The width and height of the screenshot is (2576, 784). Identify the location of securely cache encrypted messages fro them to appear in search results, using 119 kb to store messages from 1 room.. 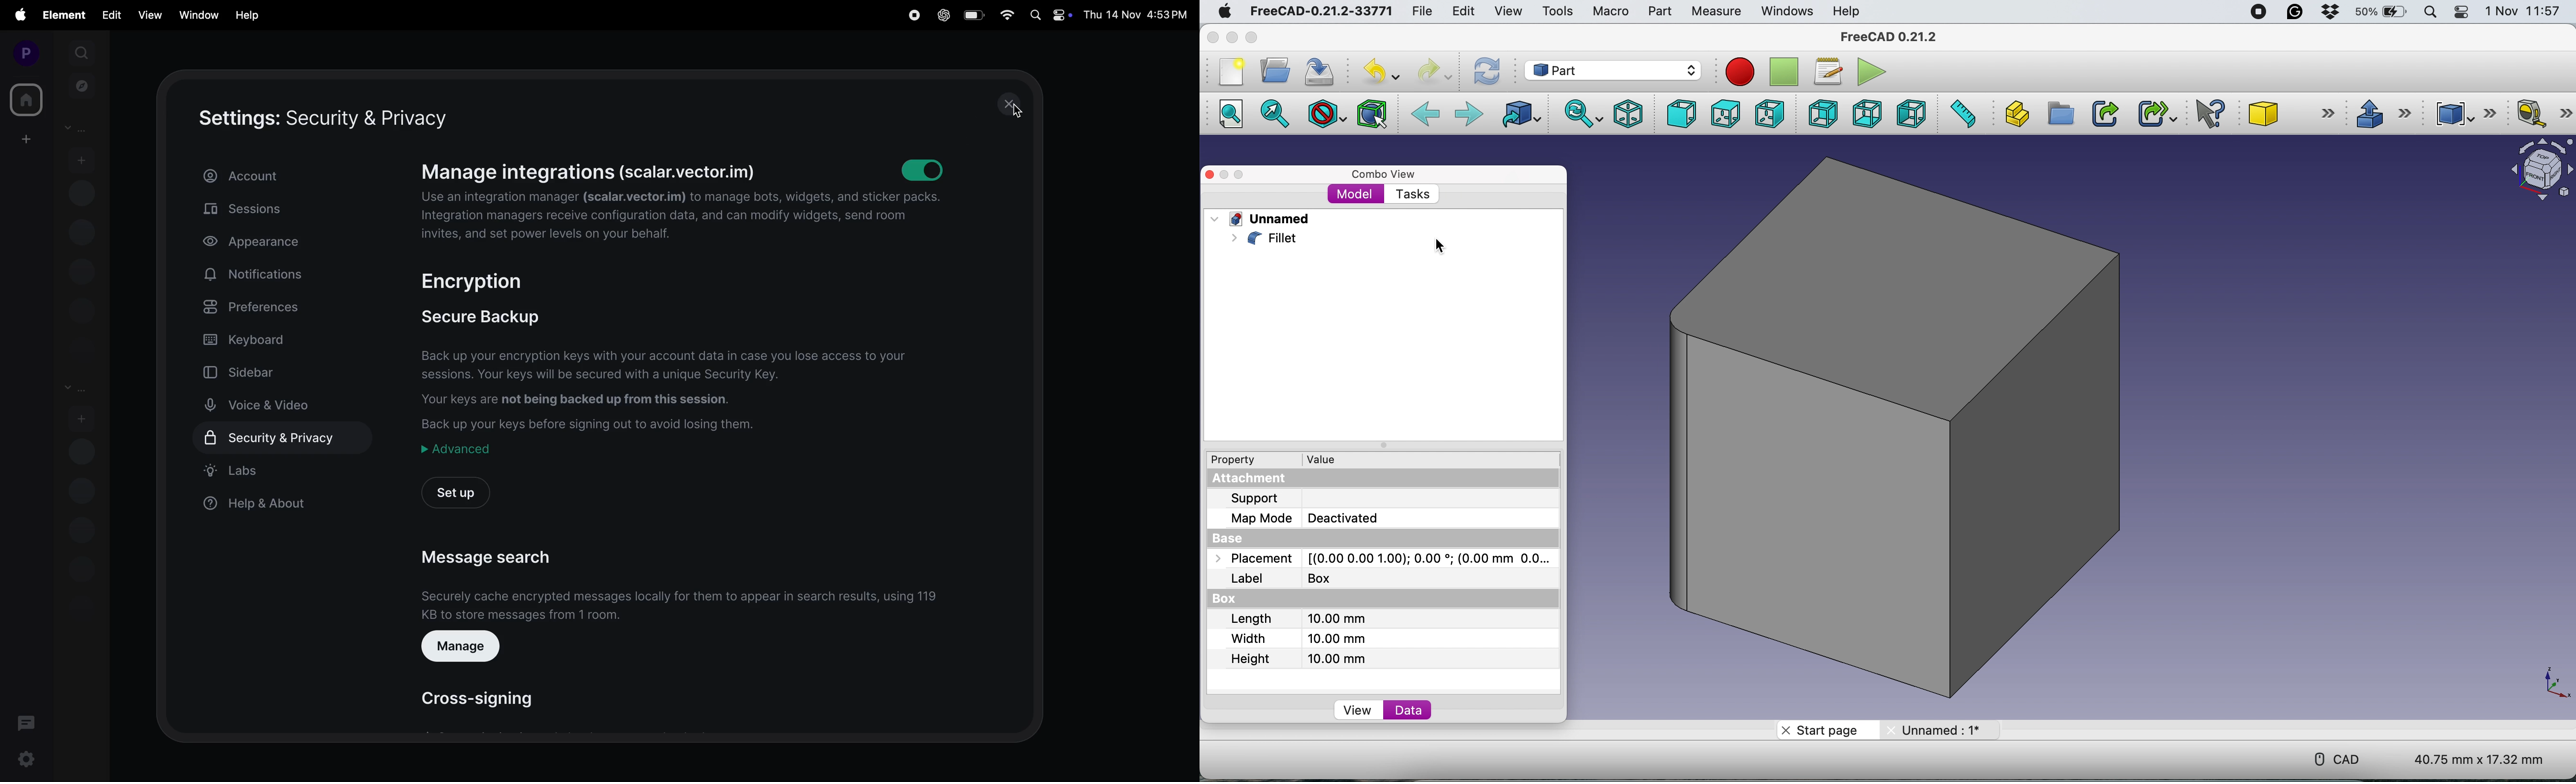
(685, 603).